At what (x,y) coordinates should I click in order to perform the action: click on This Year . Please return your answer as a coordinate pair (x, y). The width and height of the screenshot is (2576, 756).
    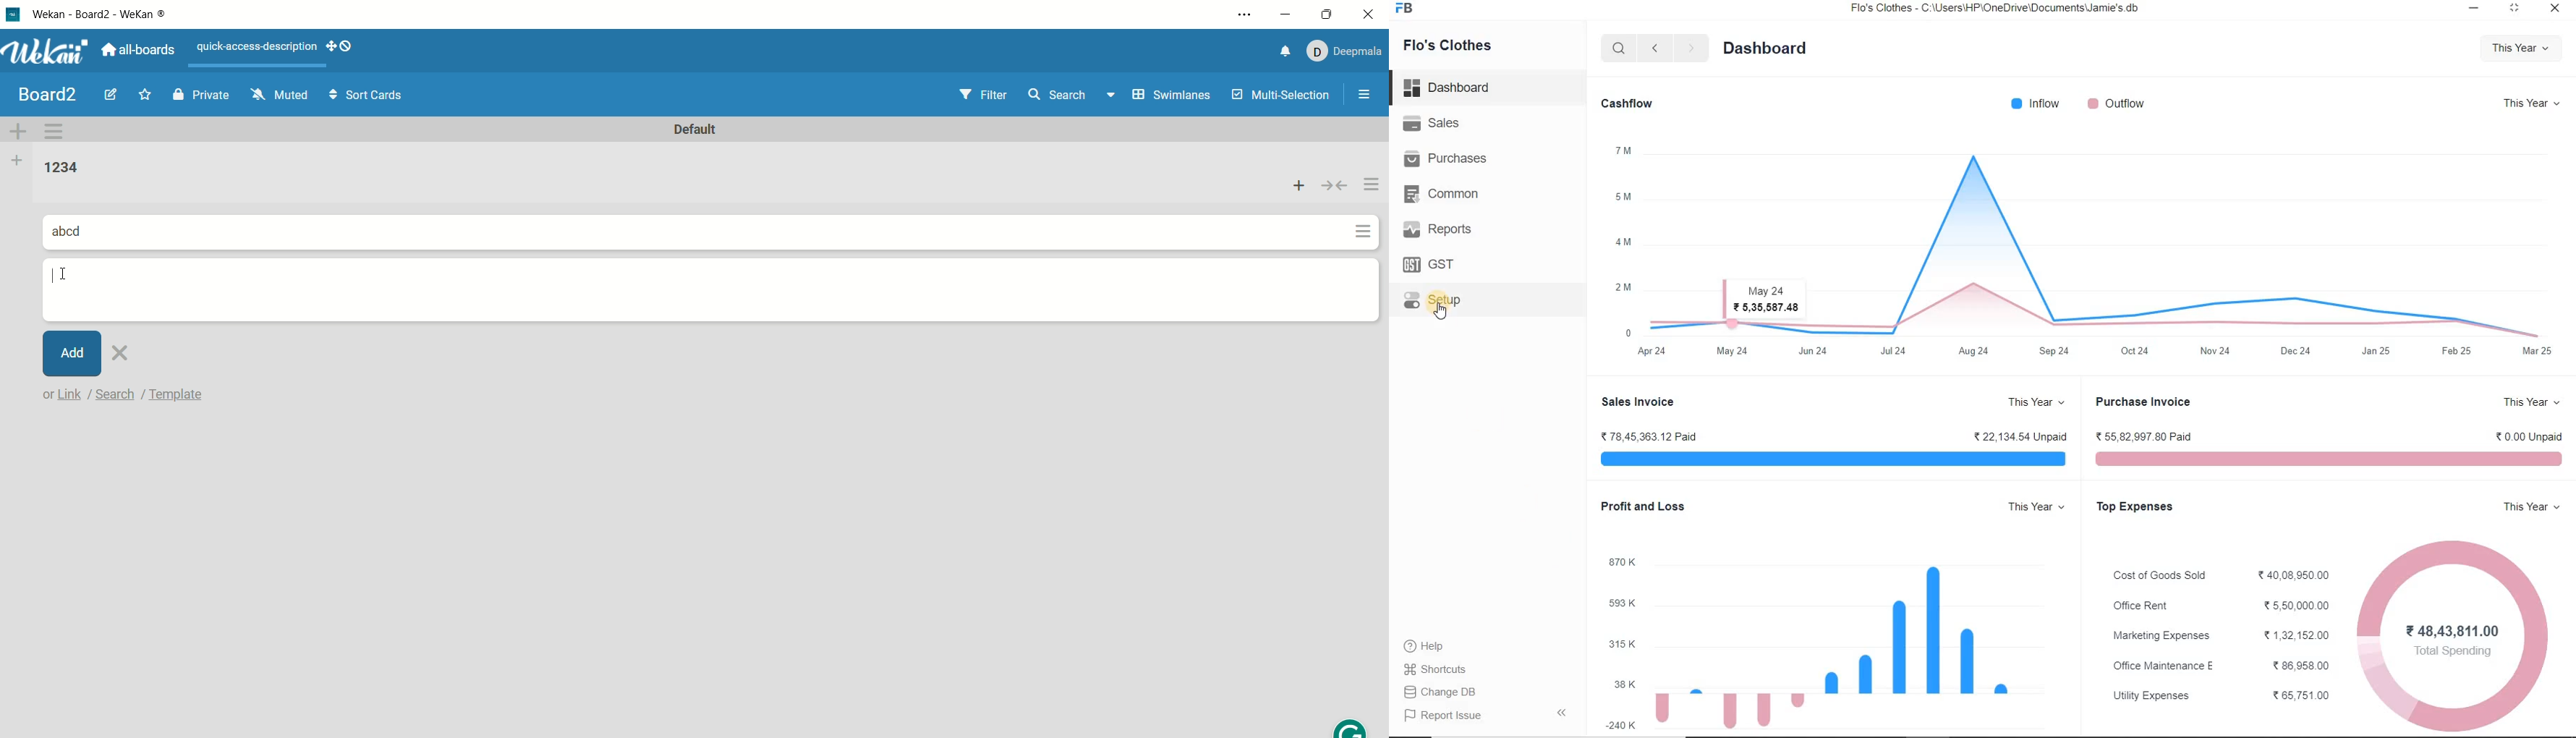
    Looking at the image, I should click on (2523, 49).